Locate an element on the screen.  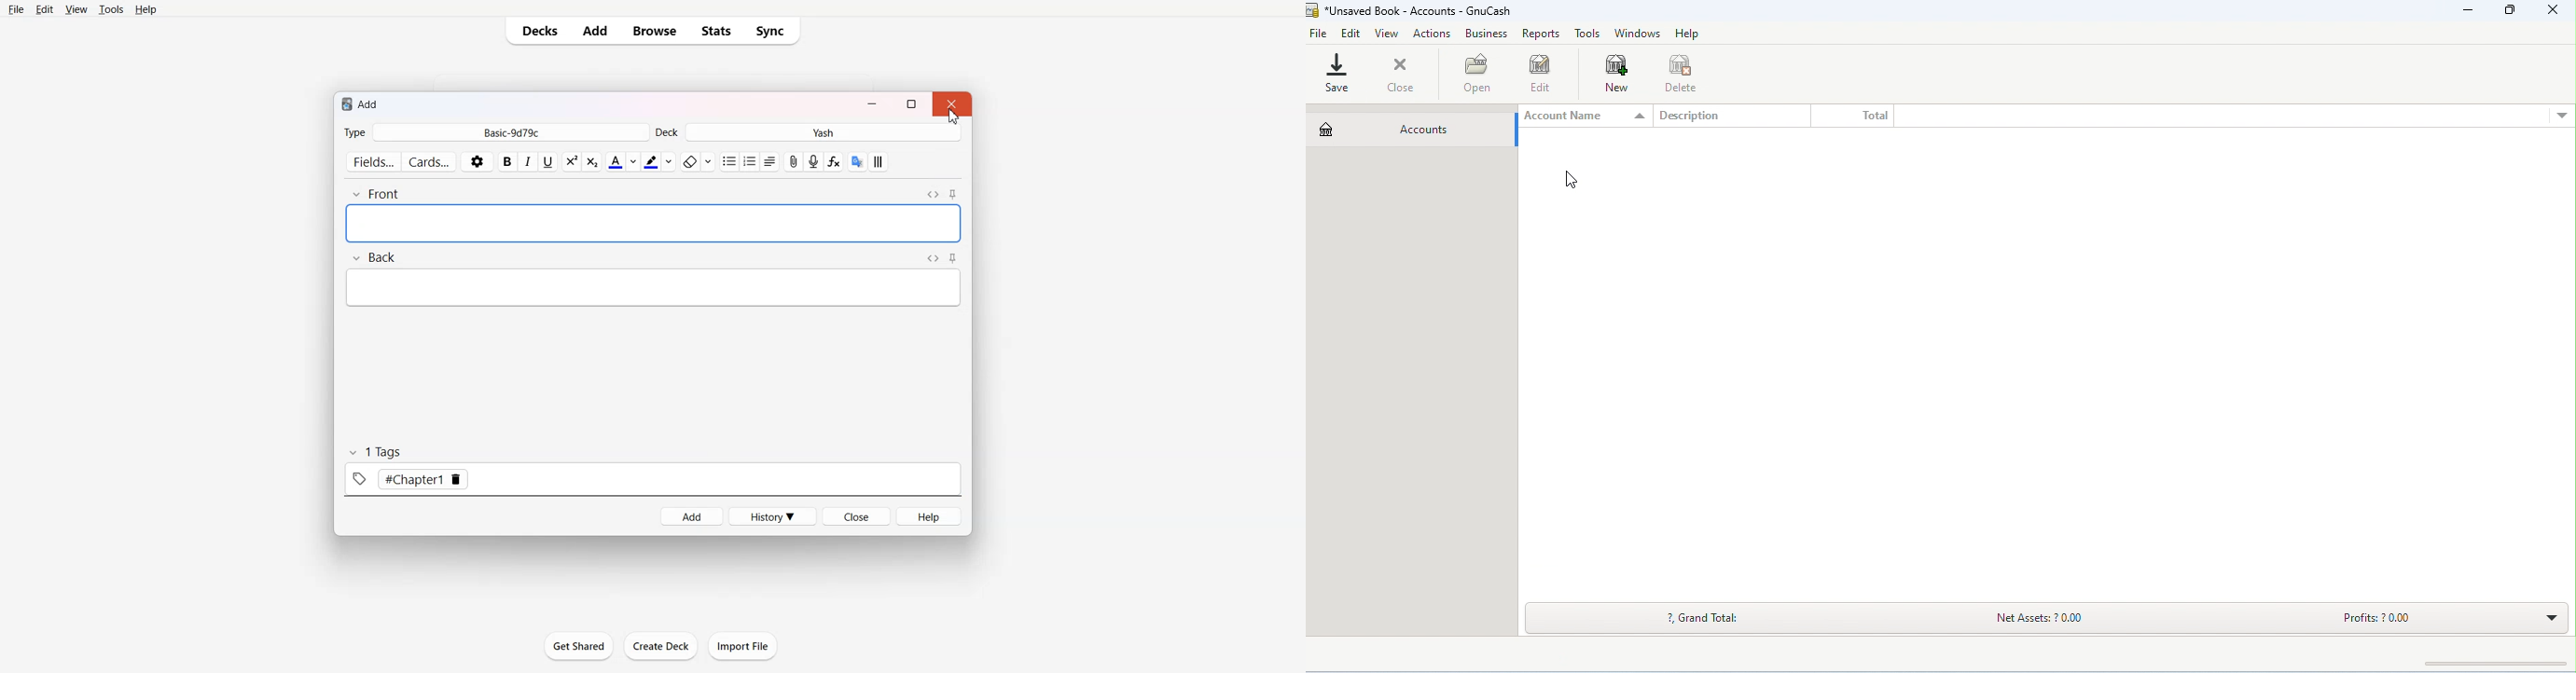
Highlight Text Color is located at coordinates (658, 162).